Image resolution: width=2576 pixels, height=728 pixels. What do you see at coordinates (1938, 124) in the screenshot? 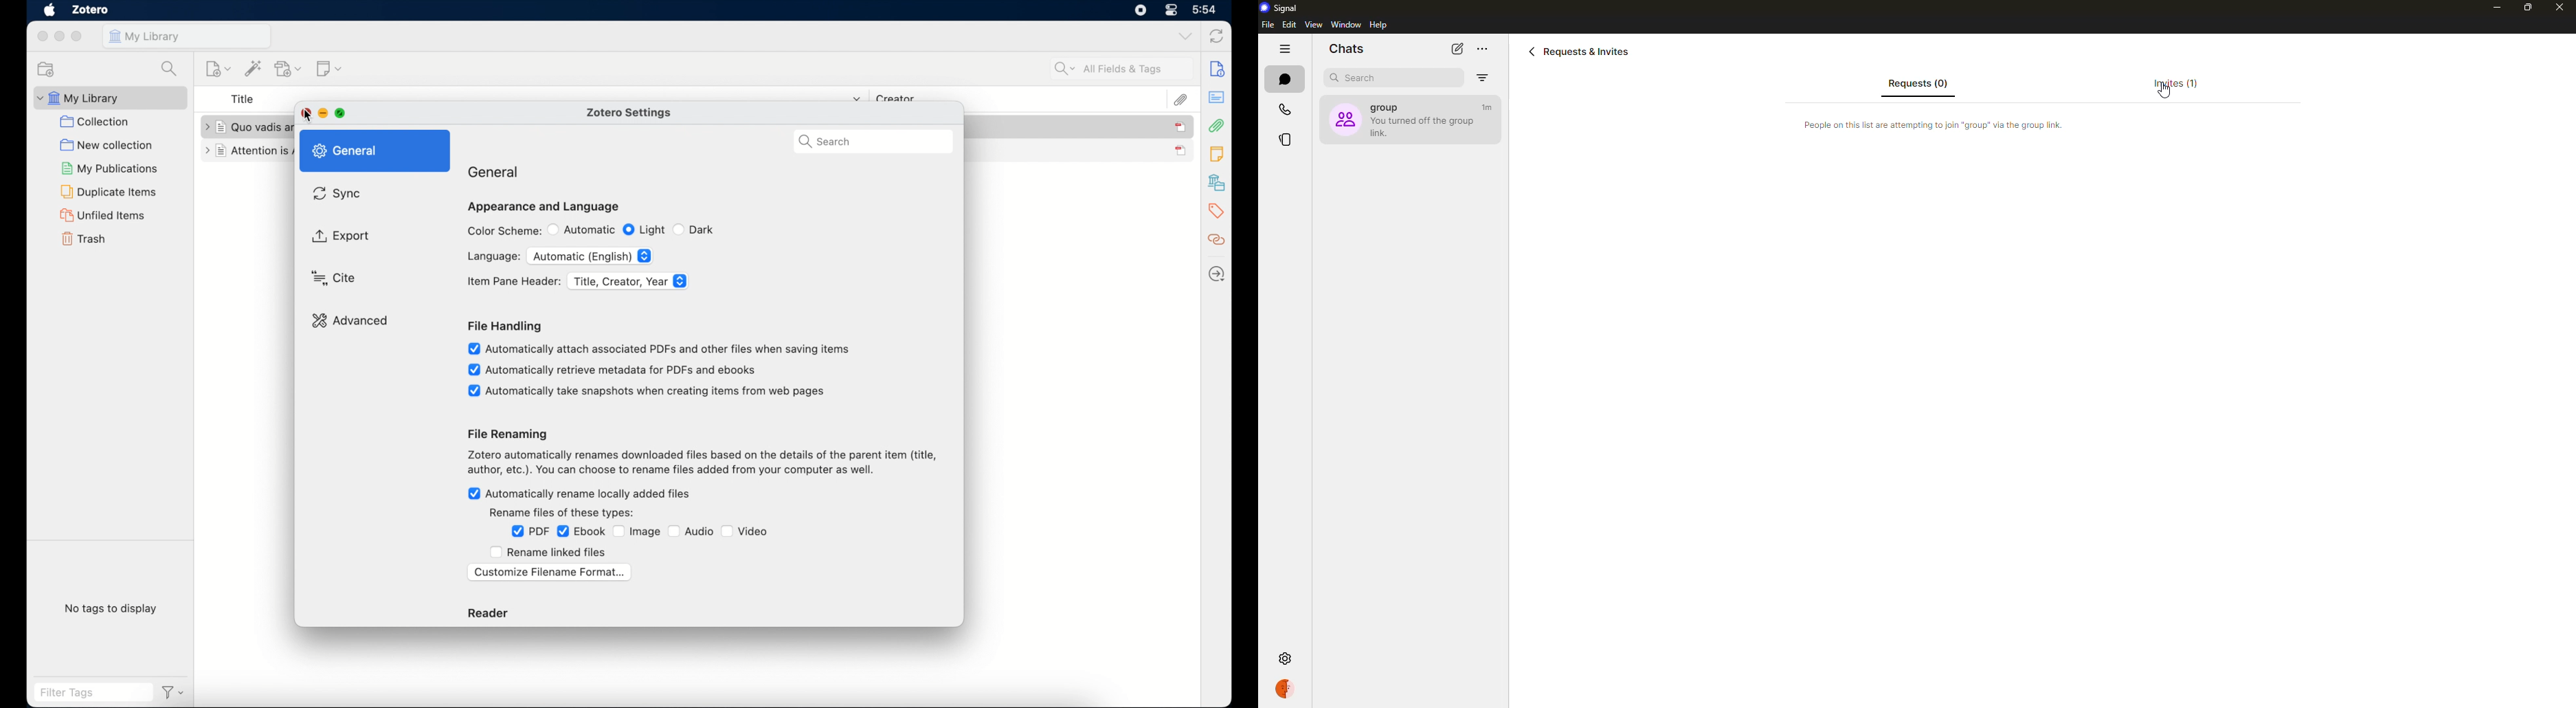
I see `info` at bounding box center [1938, 124].